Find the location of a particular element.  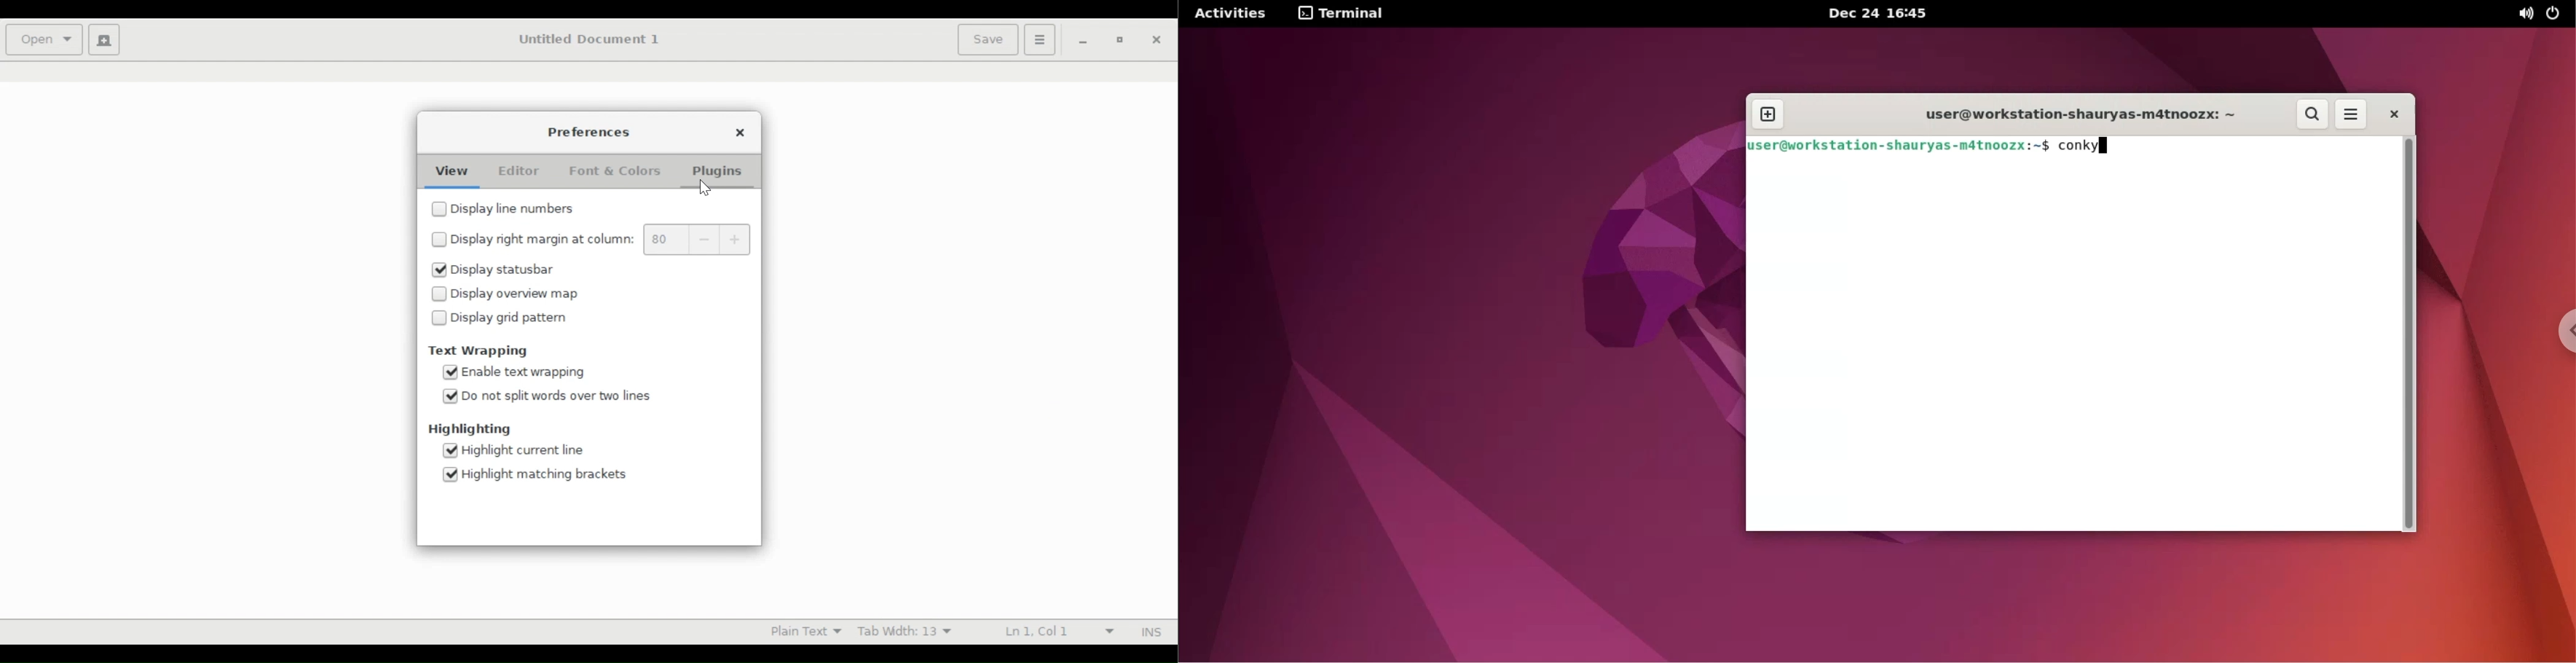

Unselected is located at coordinates (441, 317).